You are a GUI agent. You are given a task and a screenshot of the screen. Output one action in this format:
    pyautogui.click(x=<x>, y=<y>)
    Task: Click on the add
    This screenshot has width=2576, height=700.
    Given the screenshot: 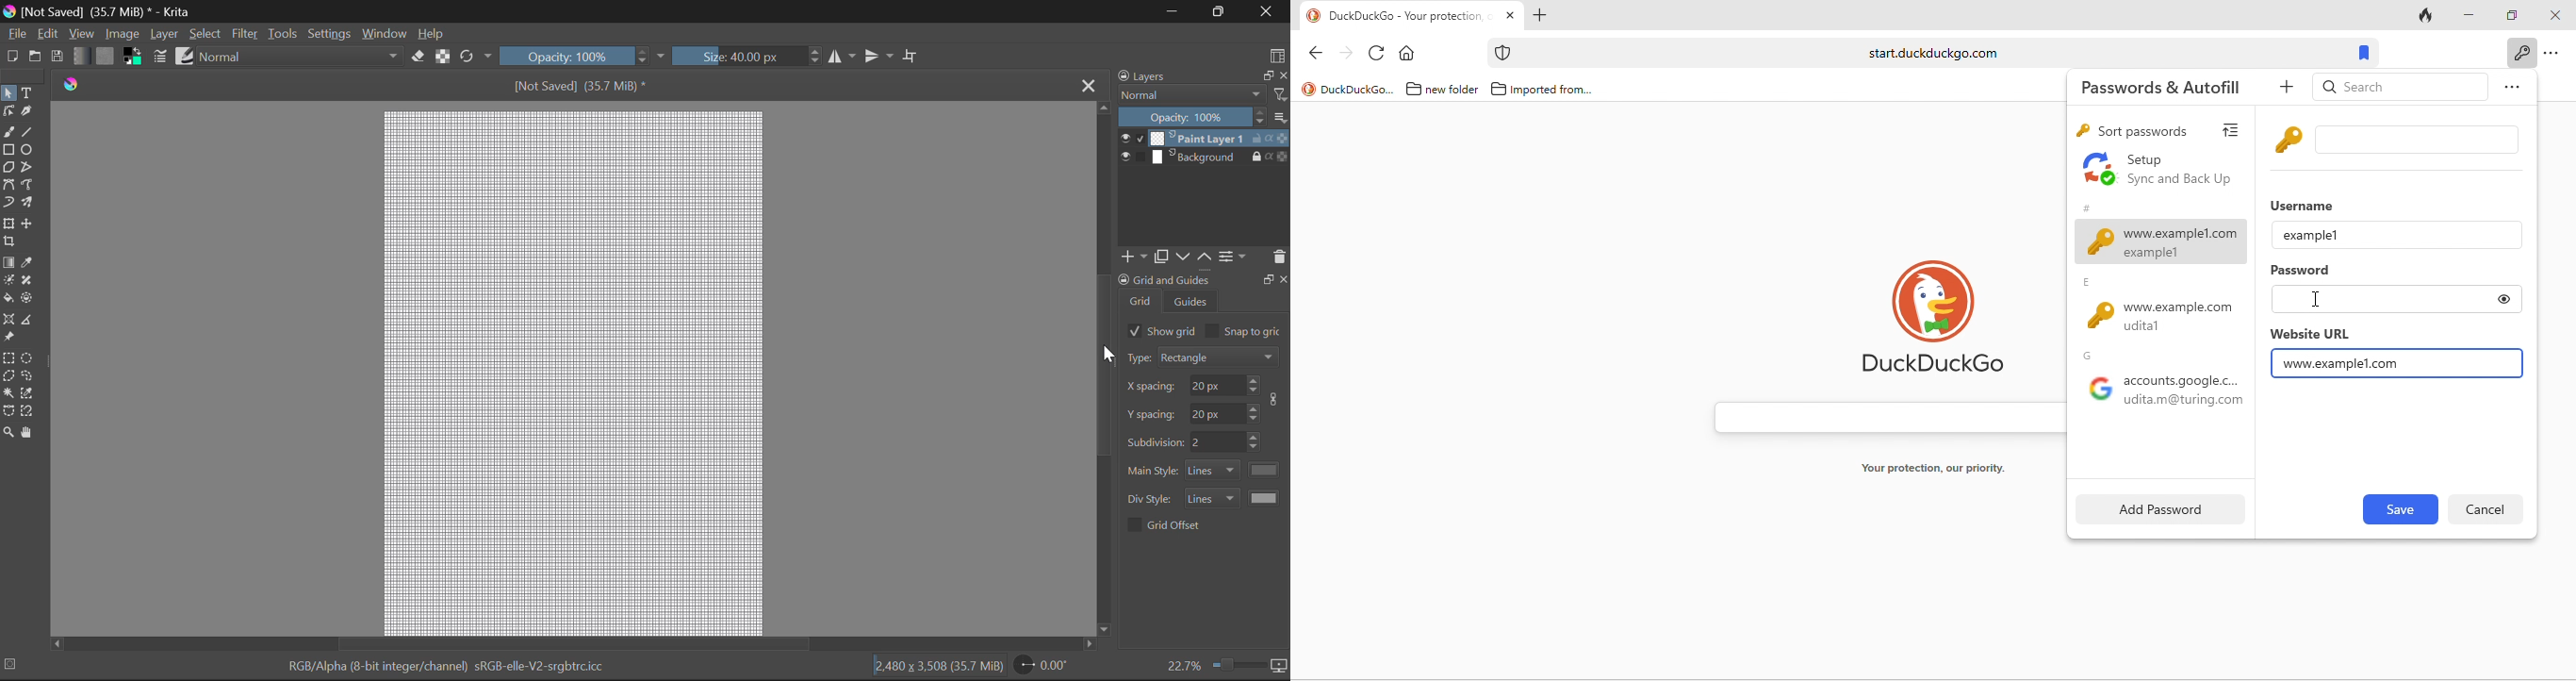 What is the action you would take?
    pyautogui.click(x=1132, y=257)
    